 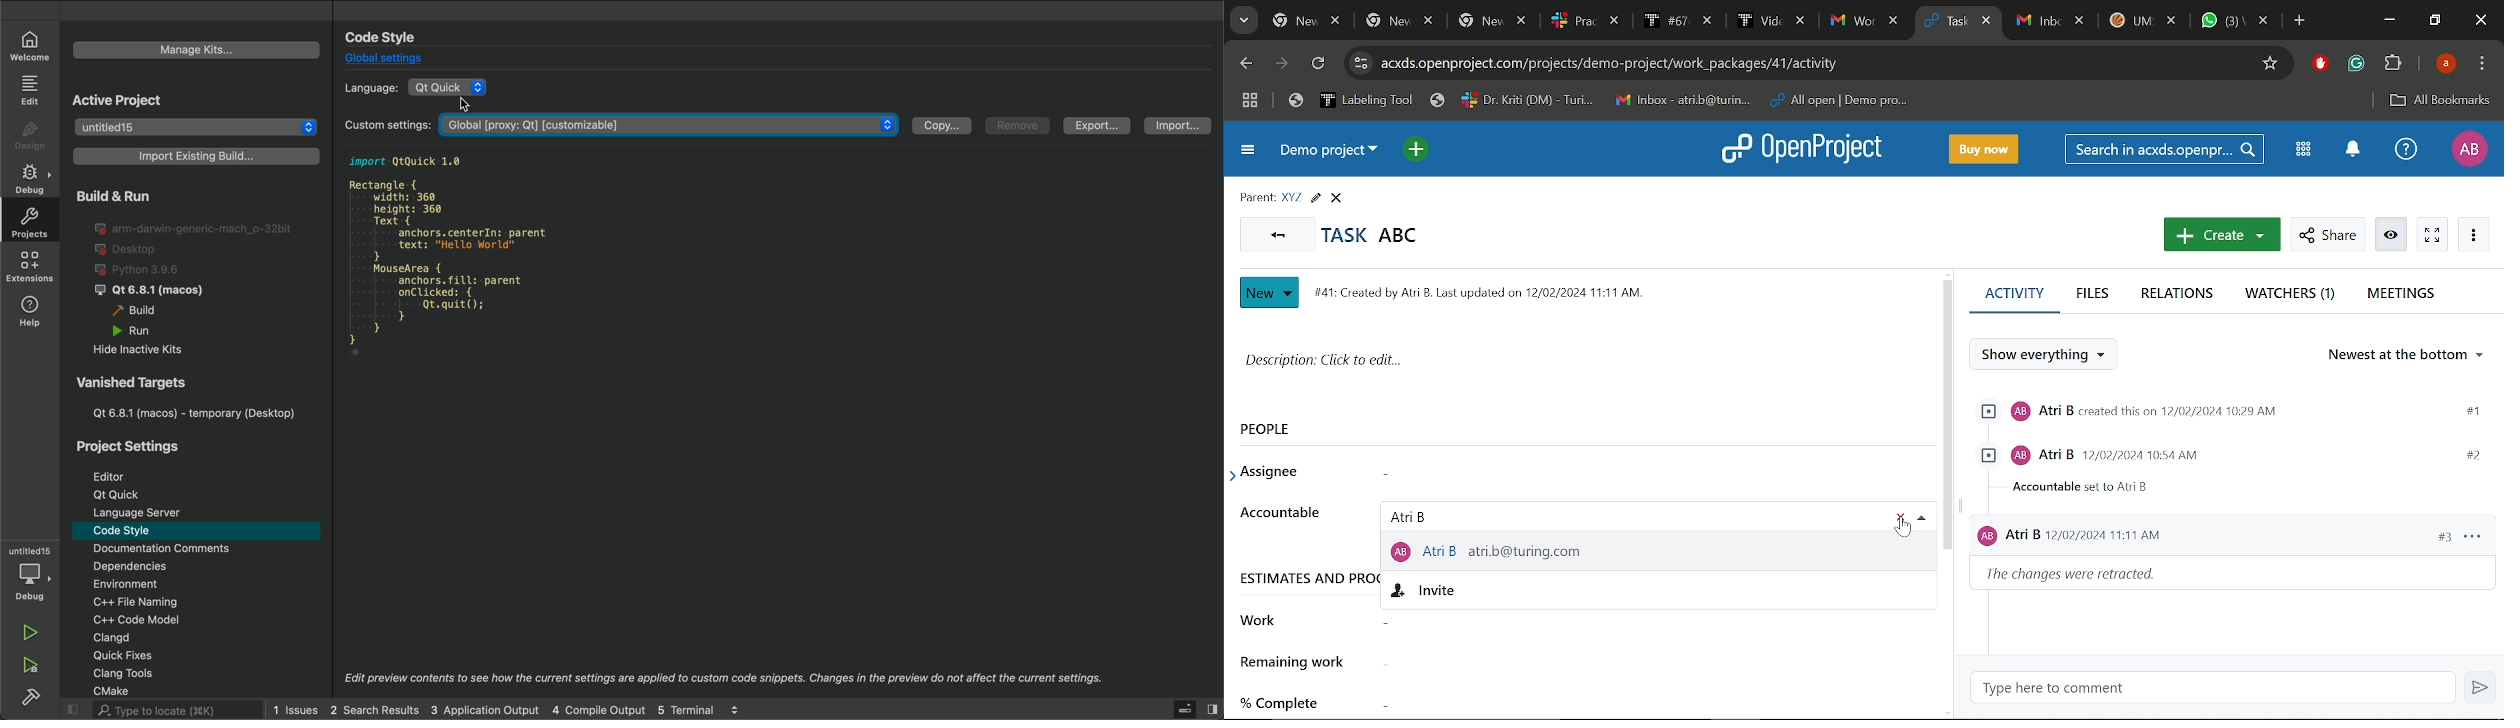 What do you see at coordinates (1984, 150) in the screenshot?
I see `Buy now` at bounding box center [1984, 150].